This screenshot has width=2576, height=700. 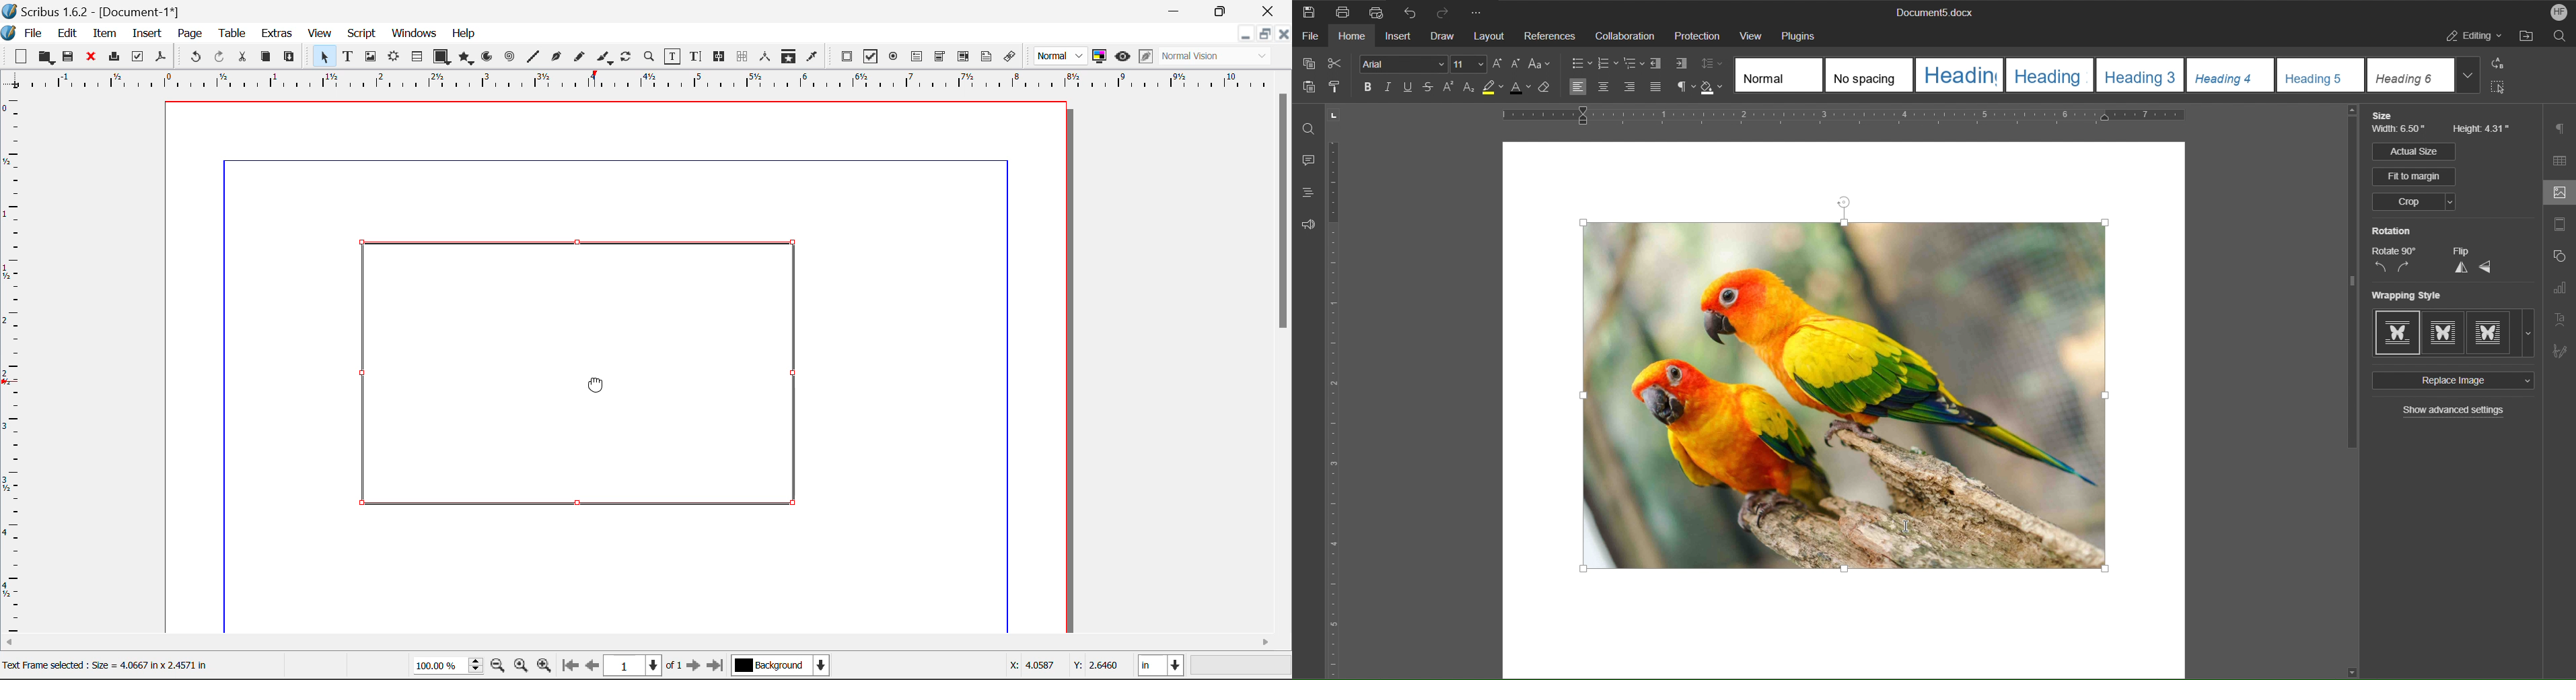 What do you see at coordinates (1400, 37) in the screenshot?
I see `Insert` at bounding box center [1400, 37].